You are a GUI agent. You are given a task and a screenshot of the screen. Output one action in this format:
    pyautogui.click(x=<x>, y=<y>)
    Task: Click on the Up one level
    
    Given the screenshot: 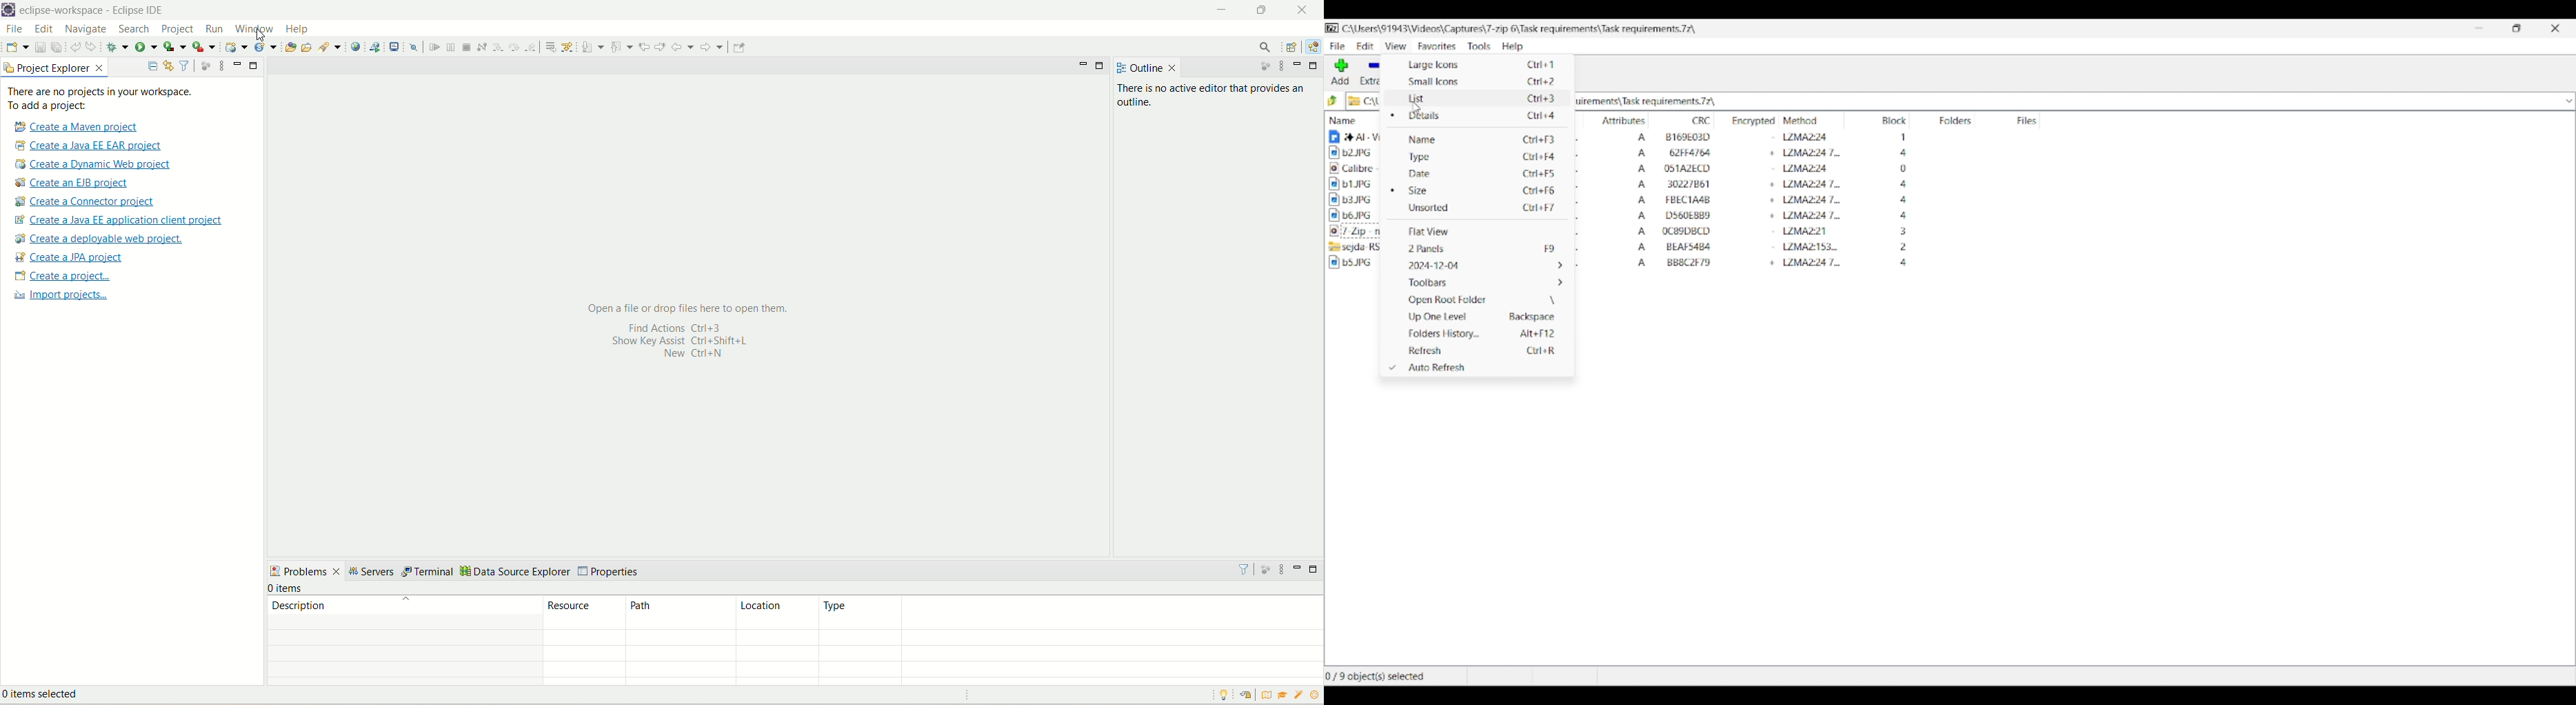 What is the action you would take?
    pyautogui.click(x=1480, y=317)
    